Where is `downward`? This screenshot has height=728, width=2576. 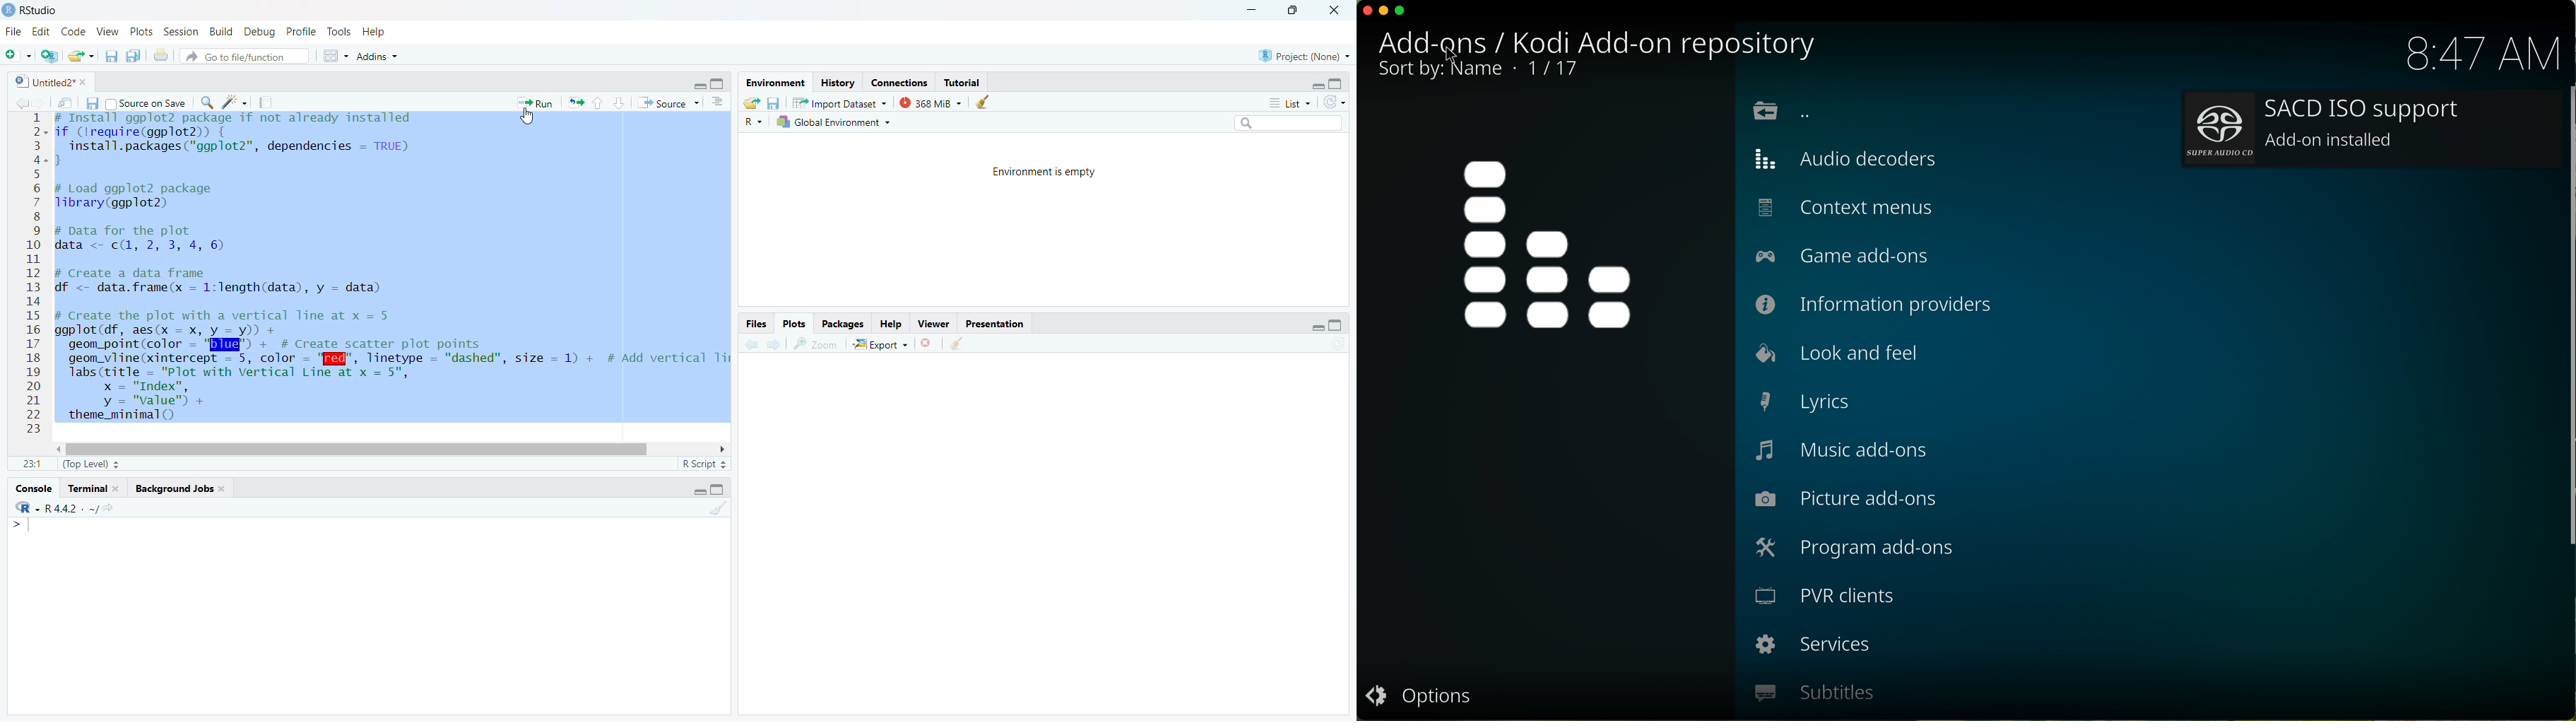 downward is located at coordinates (622, 105).